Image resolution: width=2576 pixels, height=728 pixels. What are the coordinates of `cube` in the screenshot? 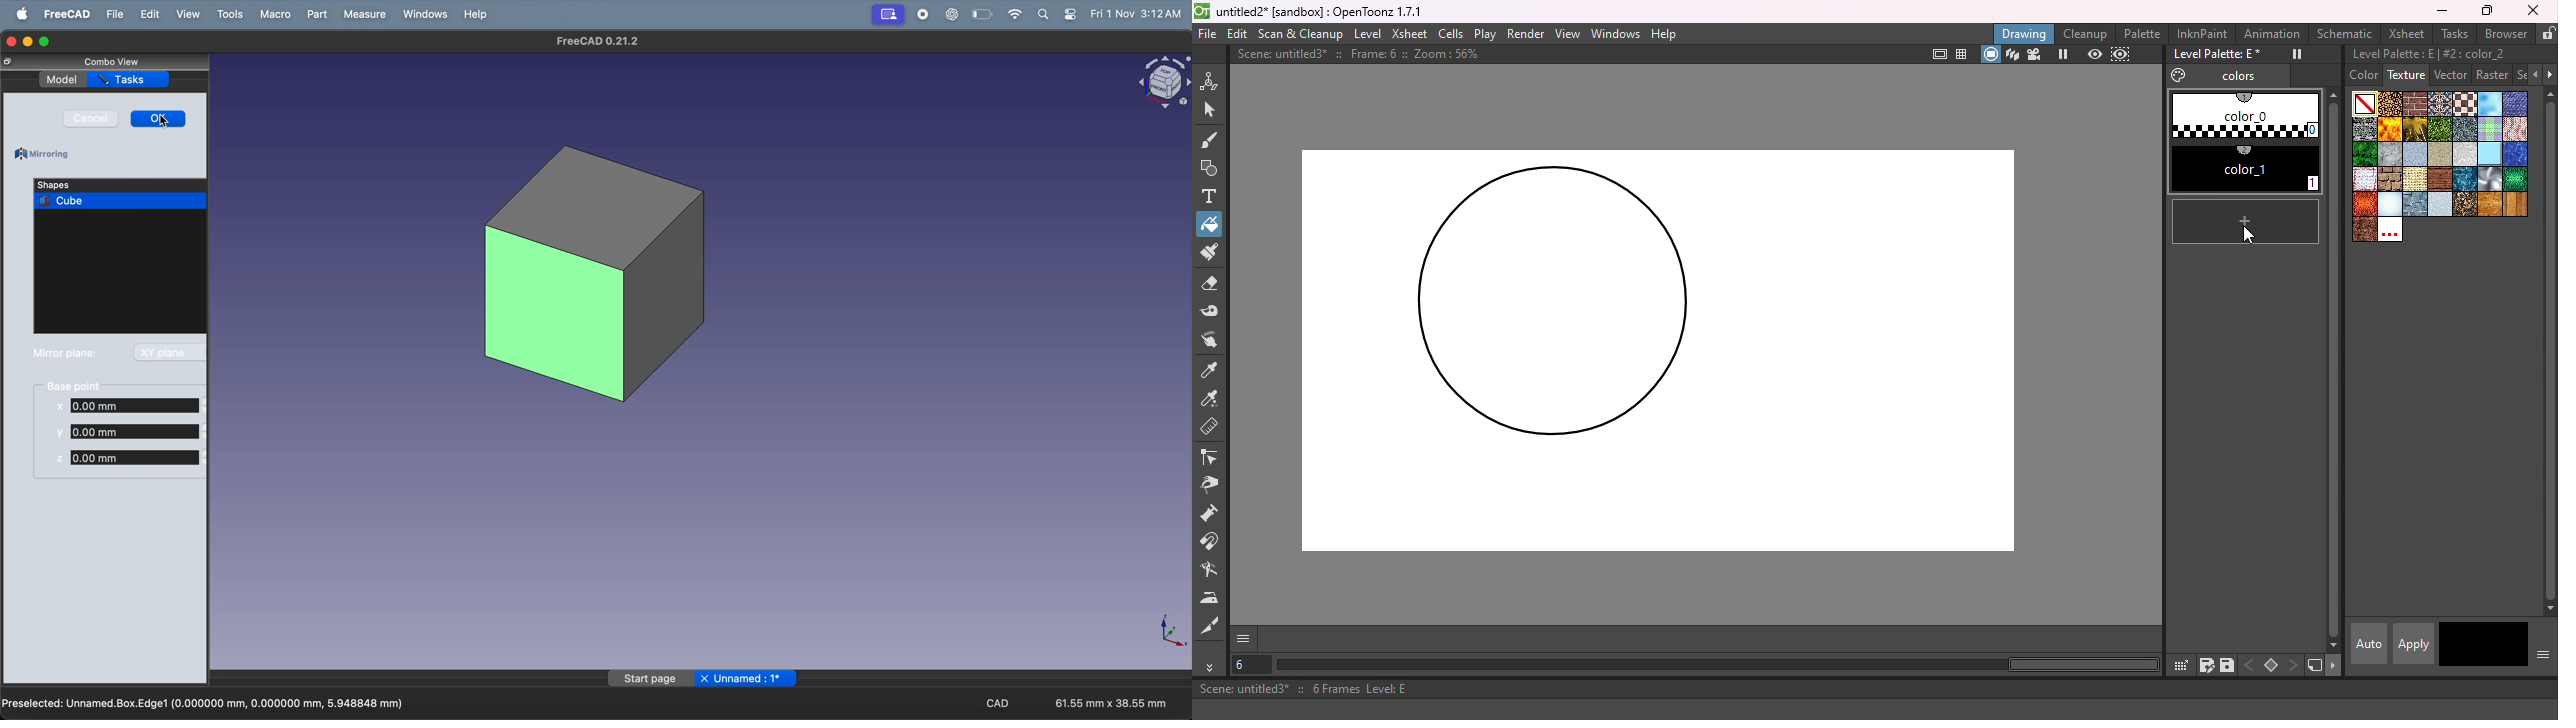 It's located at (595, 273).